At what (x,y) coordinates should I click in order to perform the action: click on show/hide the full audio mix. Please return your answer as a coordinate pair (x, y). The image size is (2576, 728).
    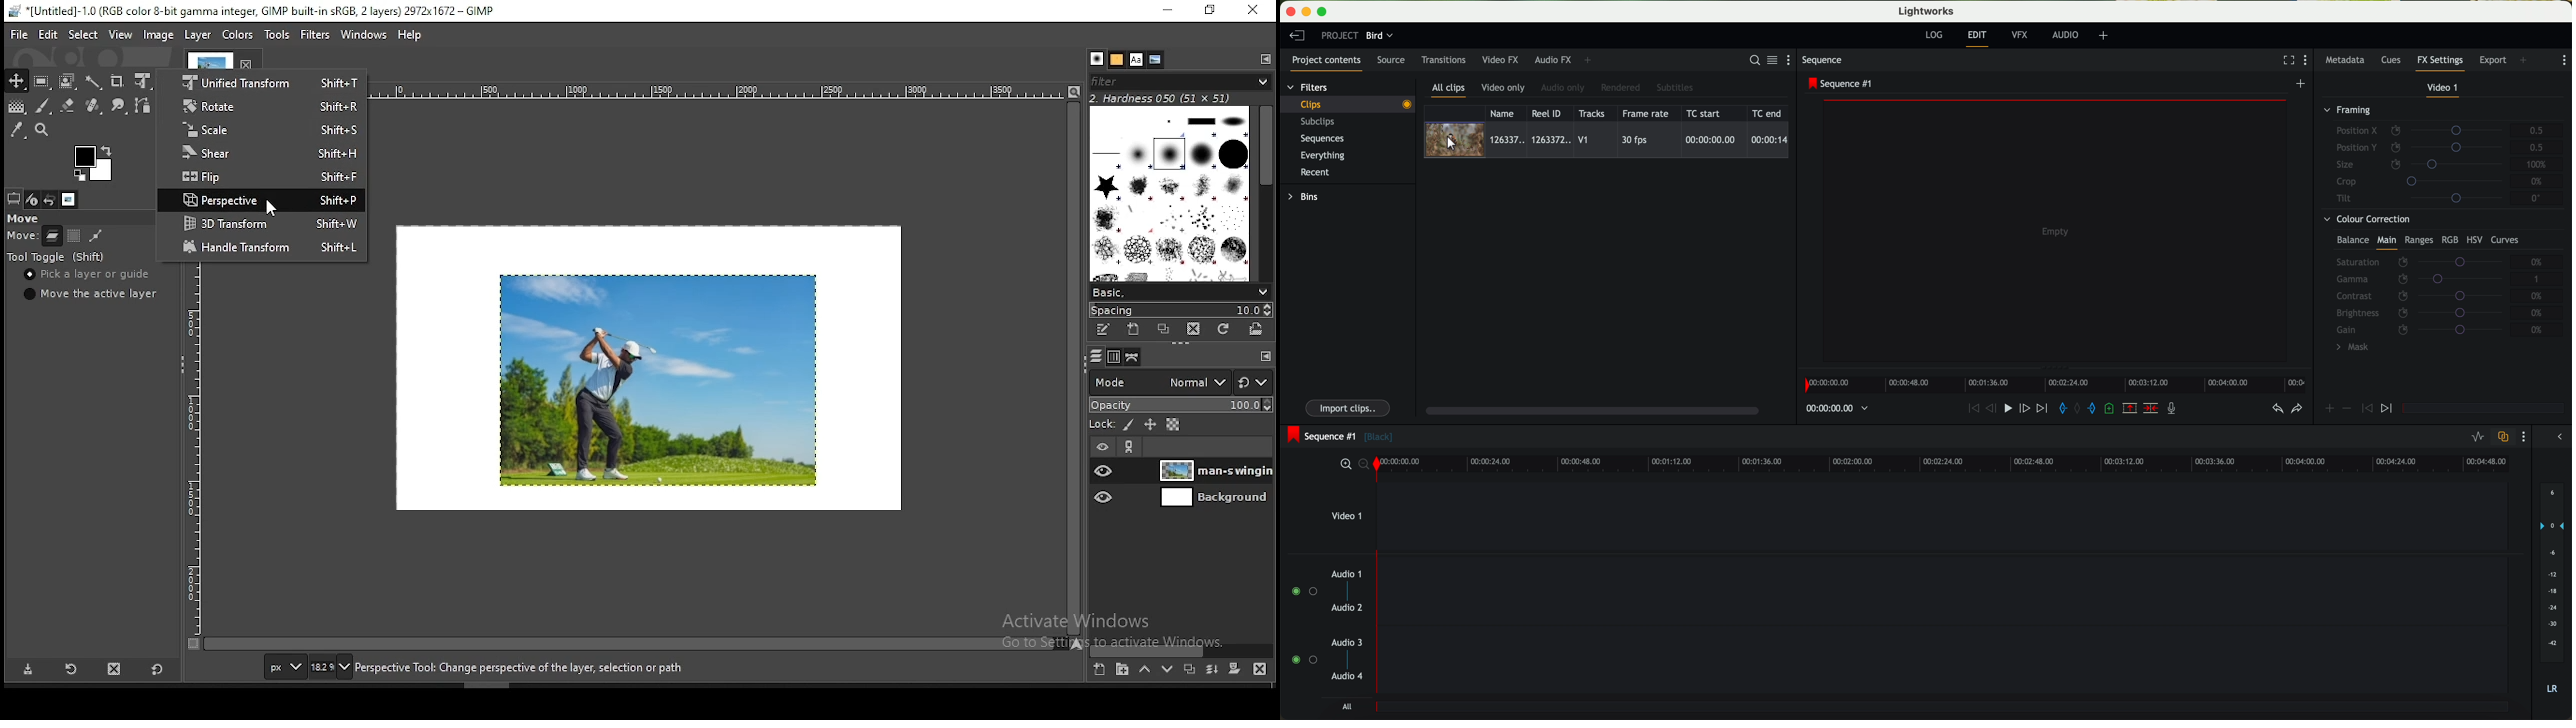
    Looking at the image, I should click on (2557, 437).